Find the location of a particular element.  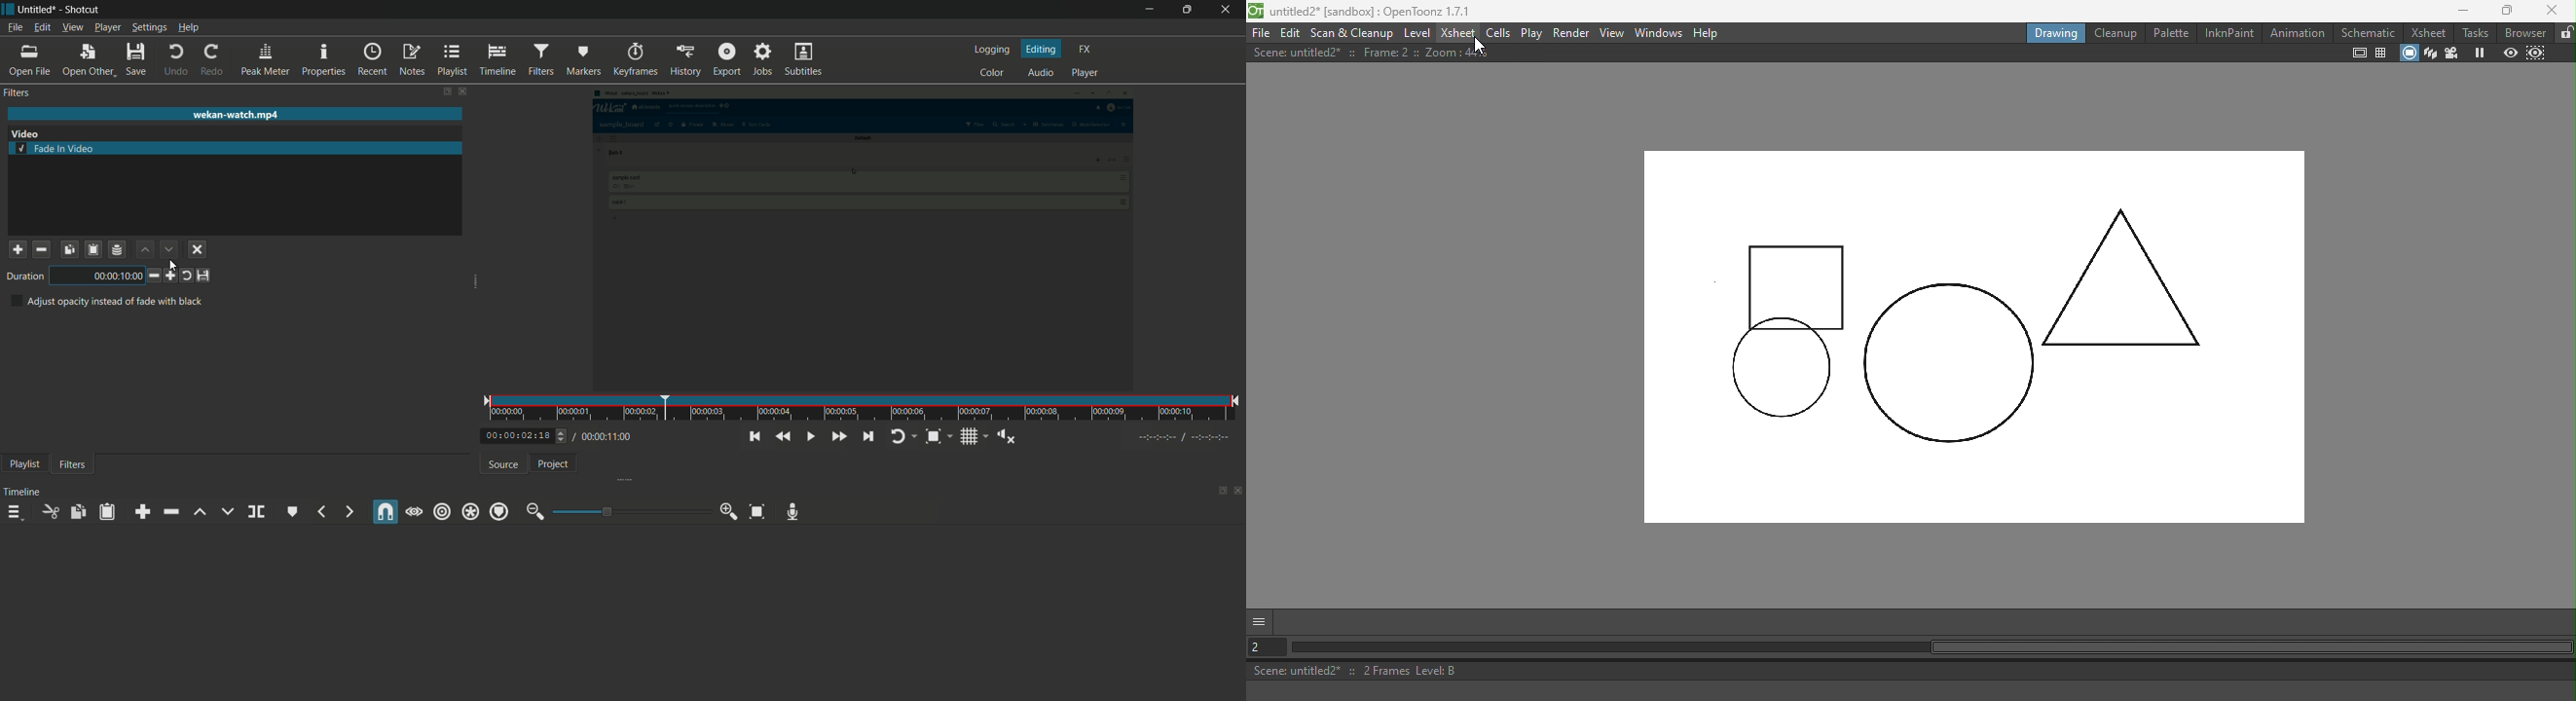

source is located at coordinates (503, 465).